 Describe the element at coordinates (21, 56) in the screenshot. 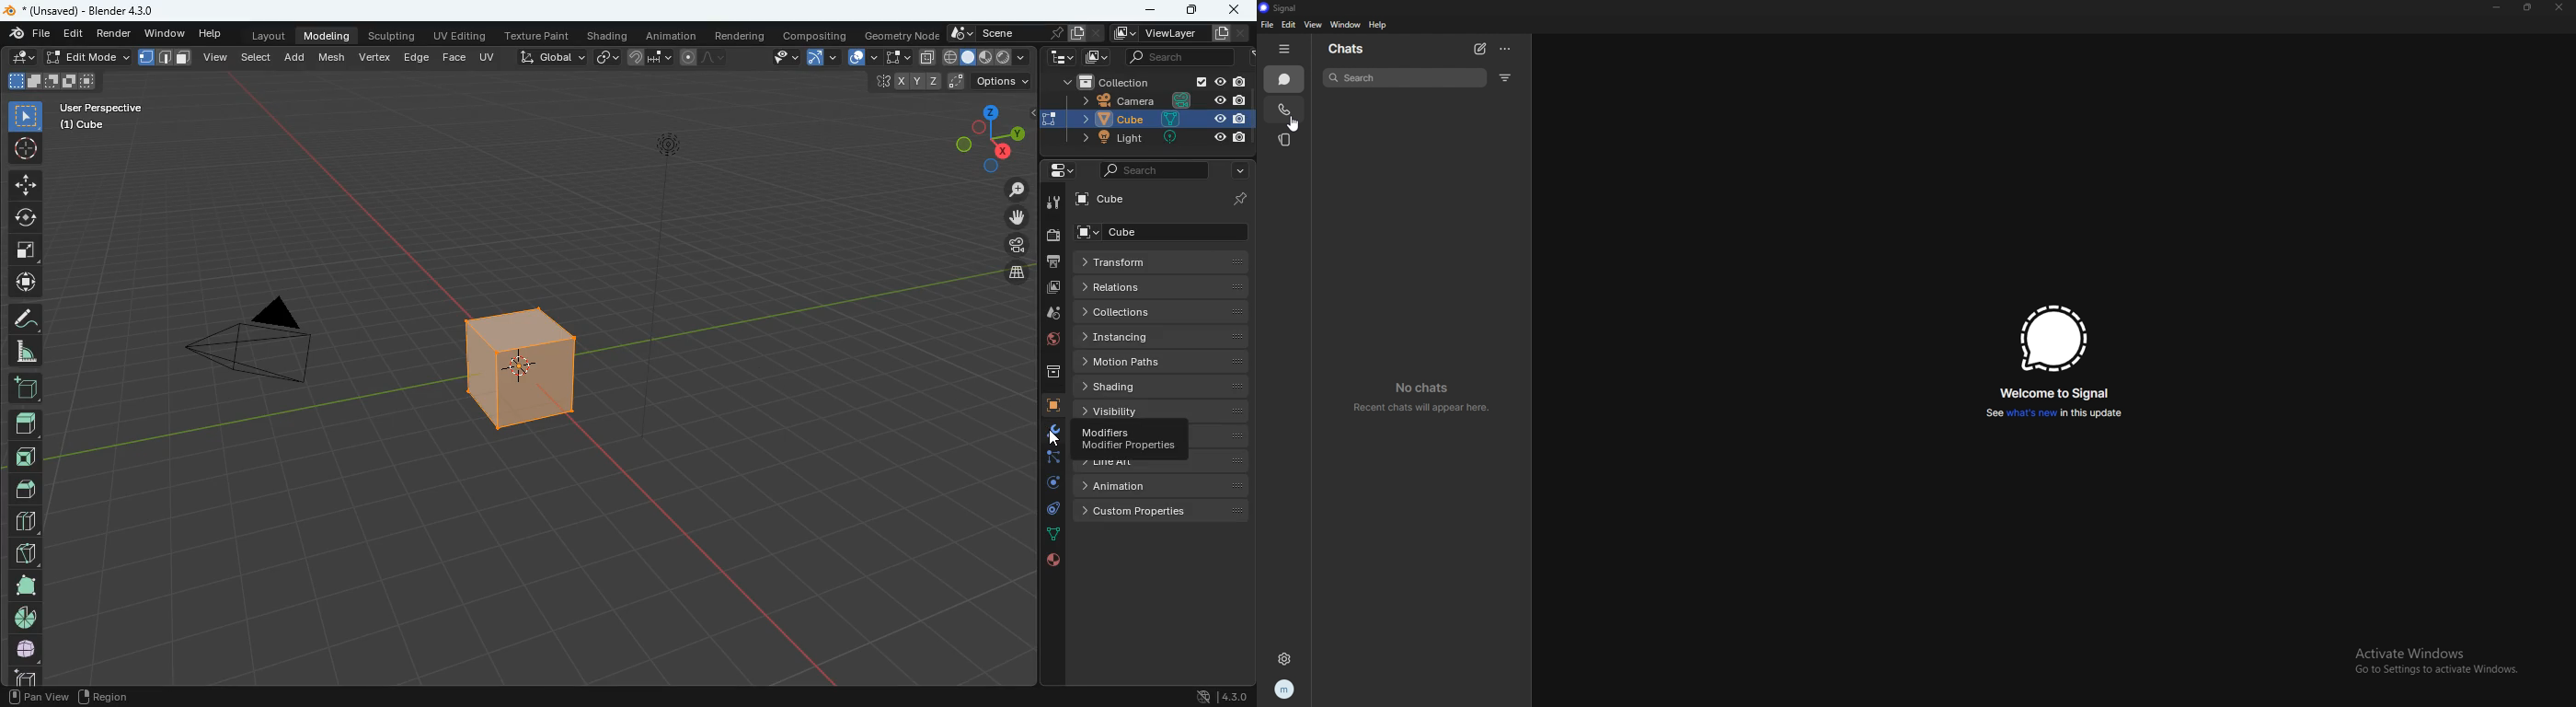

I see `edit` at that location.